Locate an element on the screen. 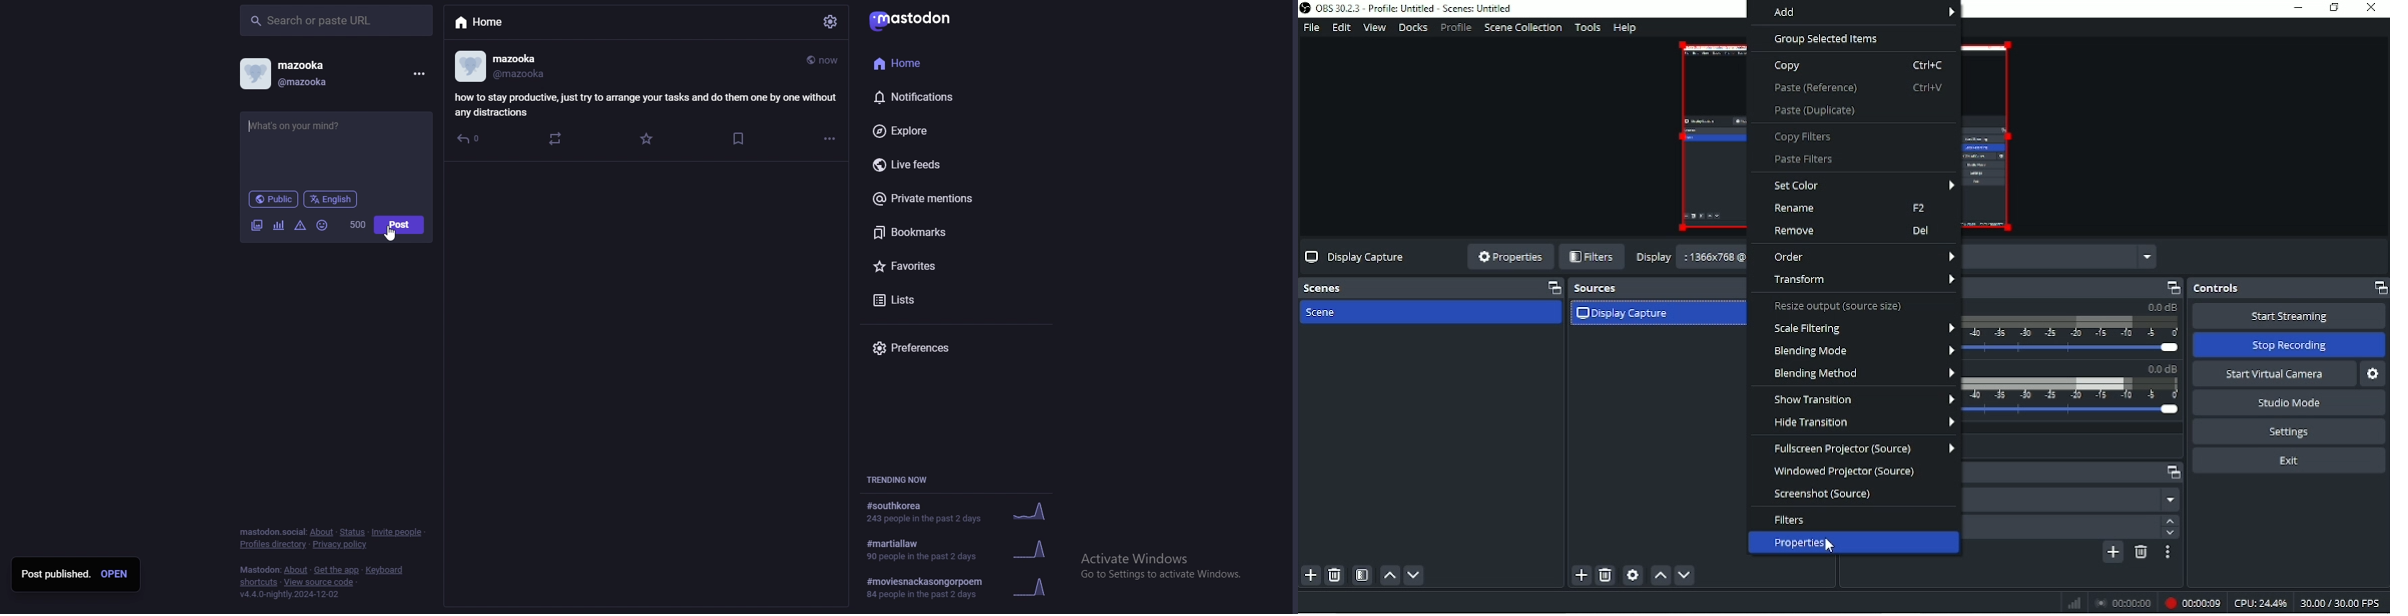 This screenshot has width=2408, height=616. File is located at coordinates (1313, 27).